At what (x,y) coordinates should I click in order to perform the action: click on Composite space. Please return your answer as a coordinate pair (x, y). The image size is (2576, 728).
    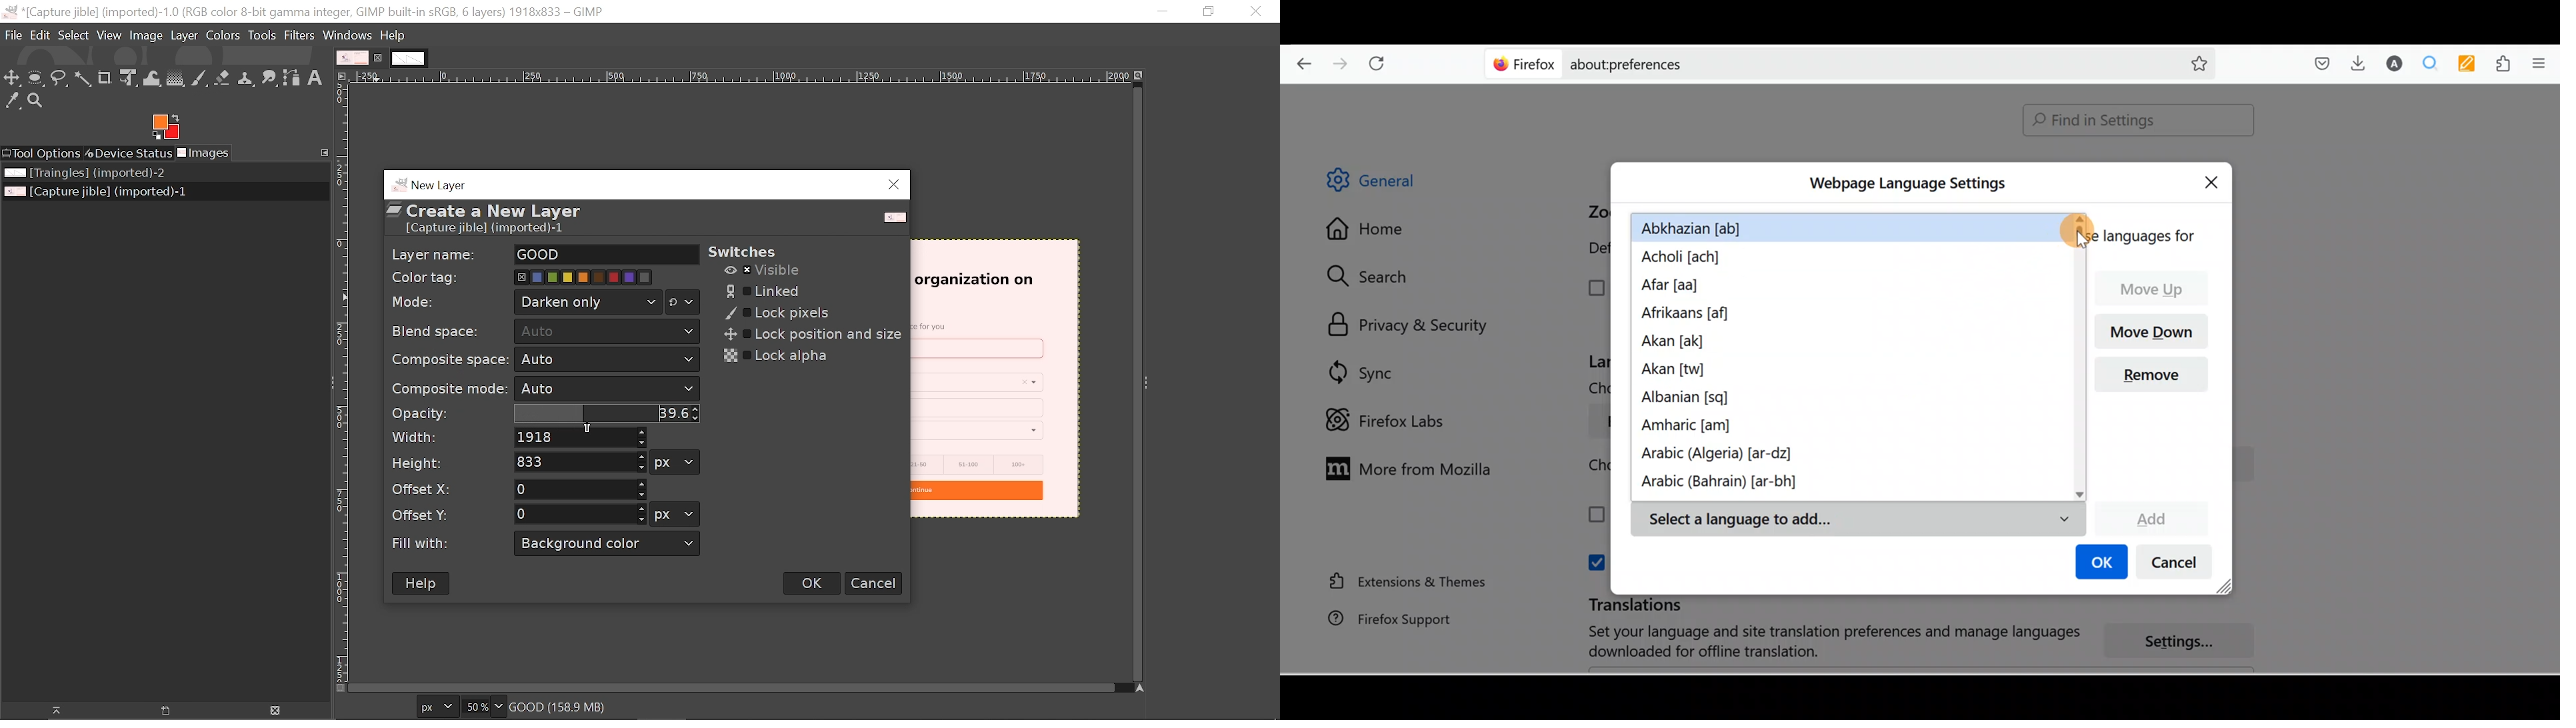
    Looking at the image, I should click on (606, 361).